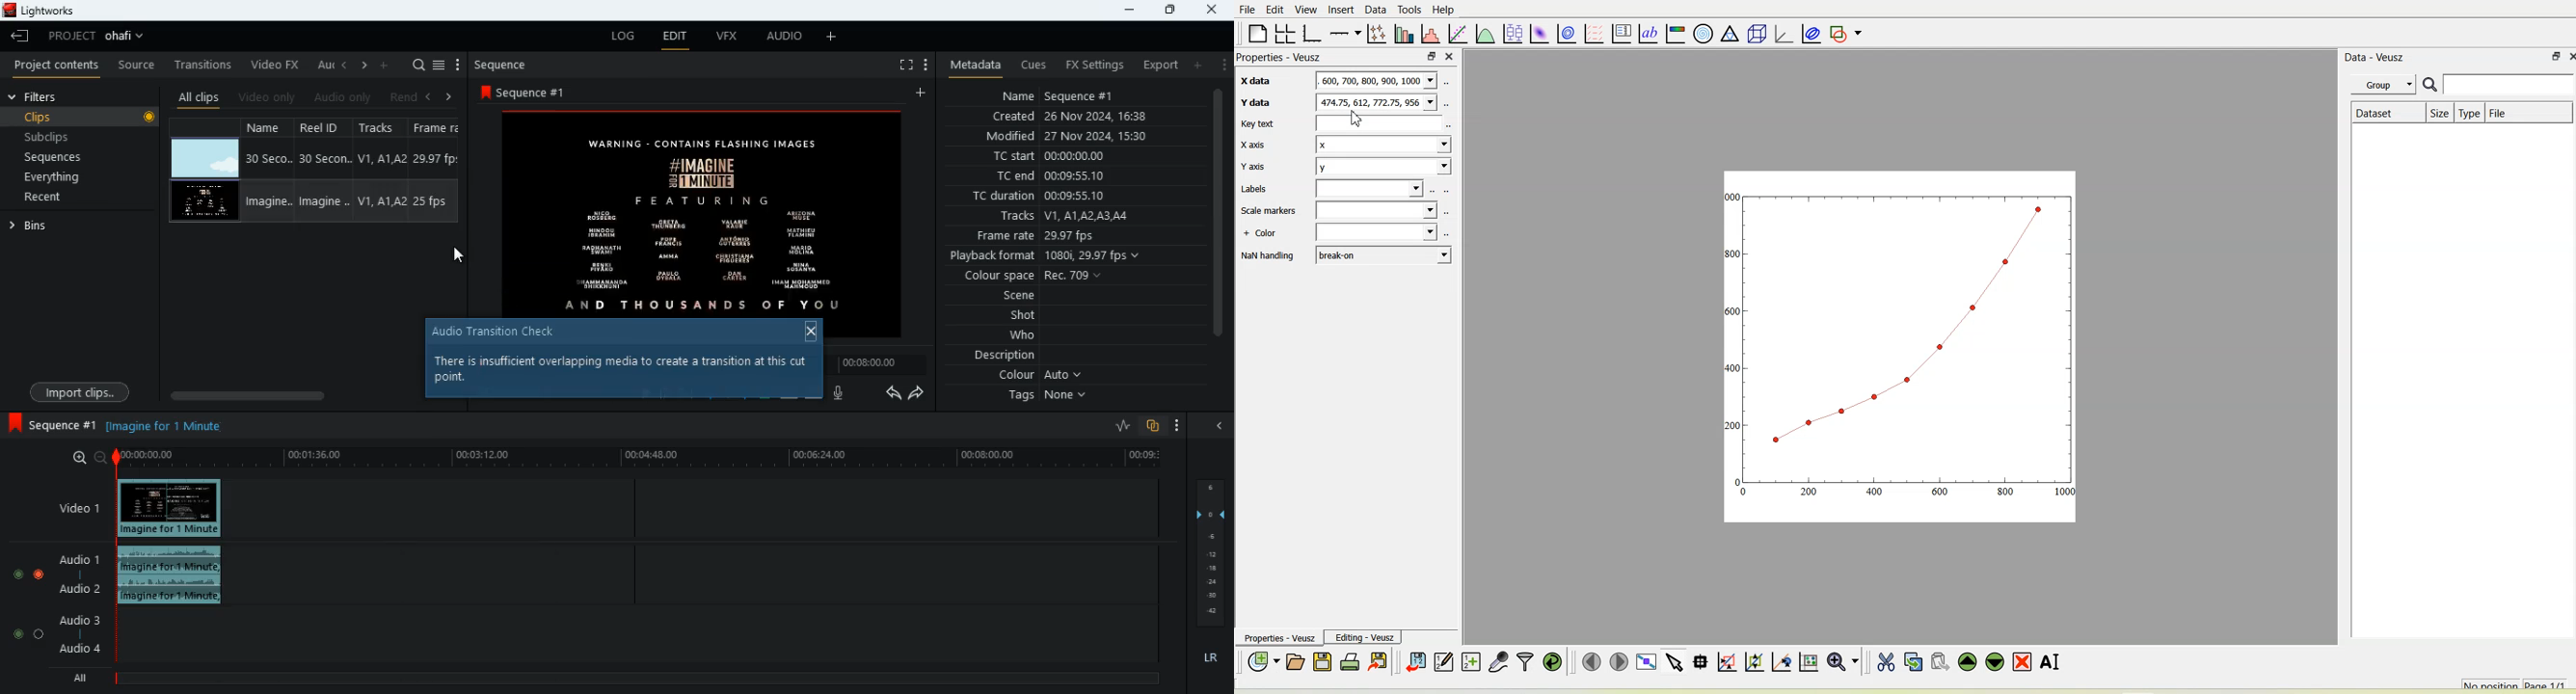 The width and height of the screenshot is (2576, 700). What do you see at coordinates (204, 202) in the screenshot?
I see `image` at bounding box center [204, 202].